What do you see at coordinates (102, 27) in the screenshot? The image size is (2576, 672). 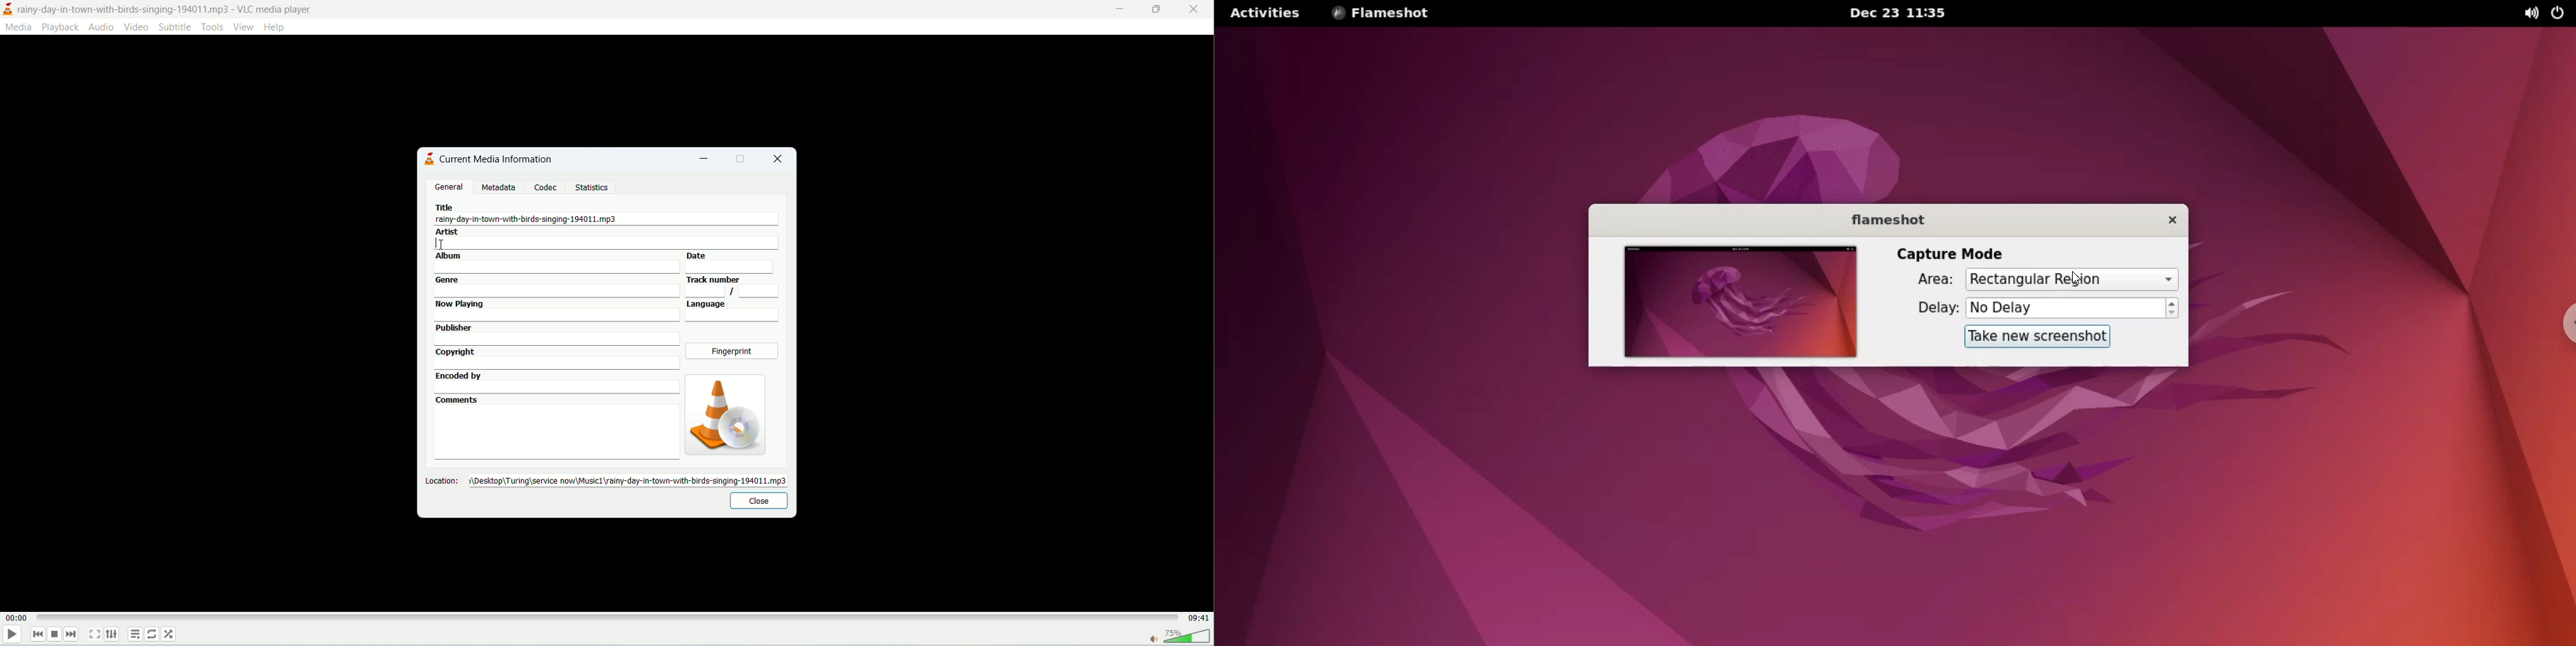 I see `audio` at bounding box center [102, 27].